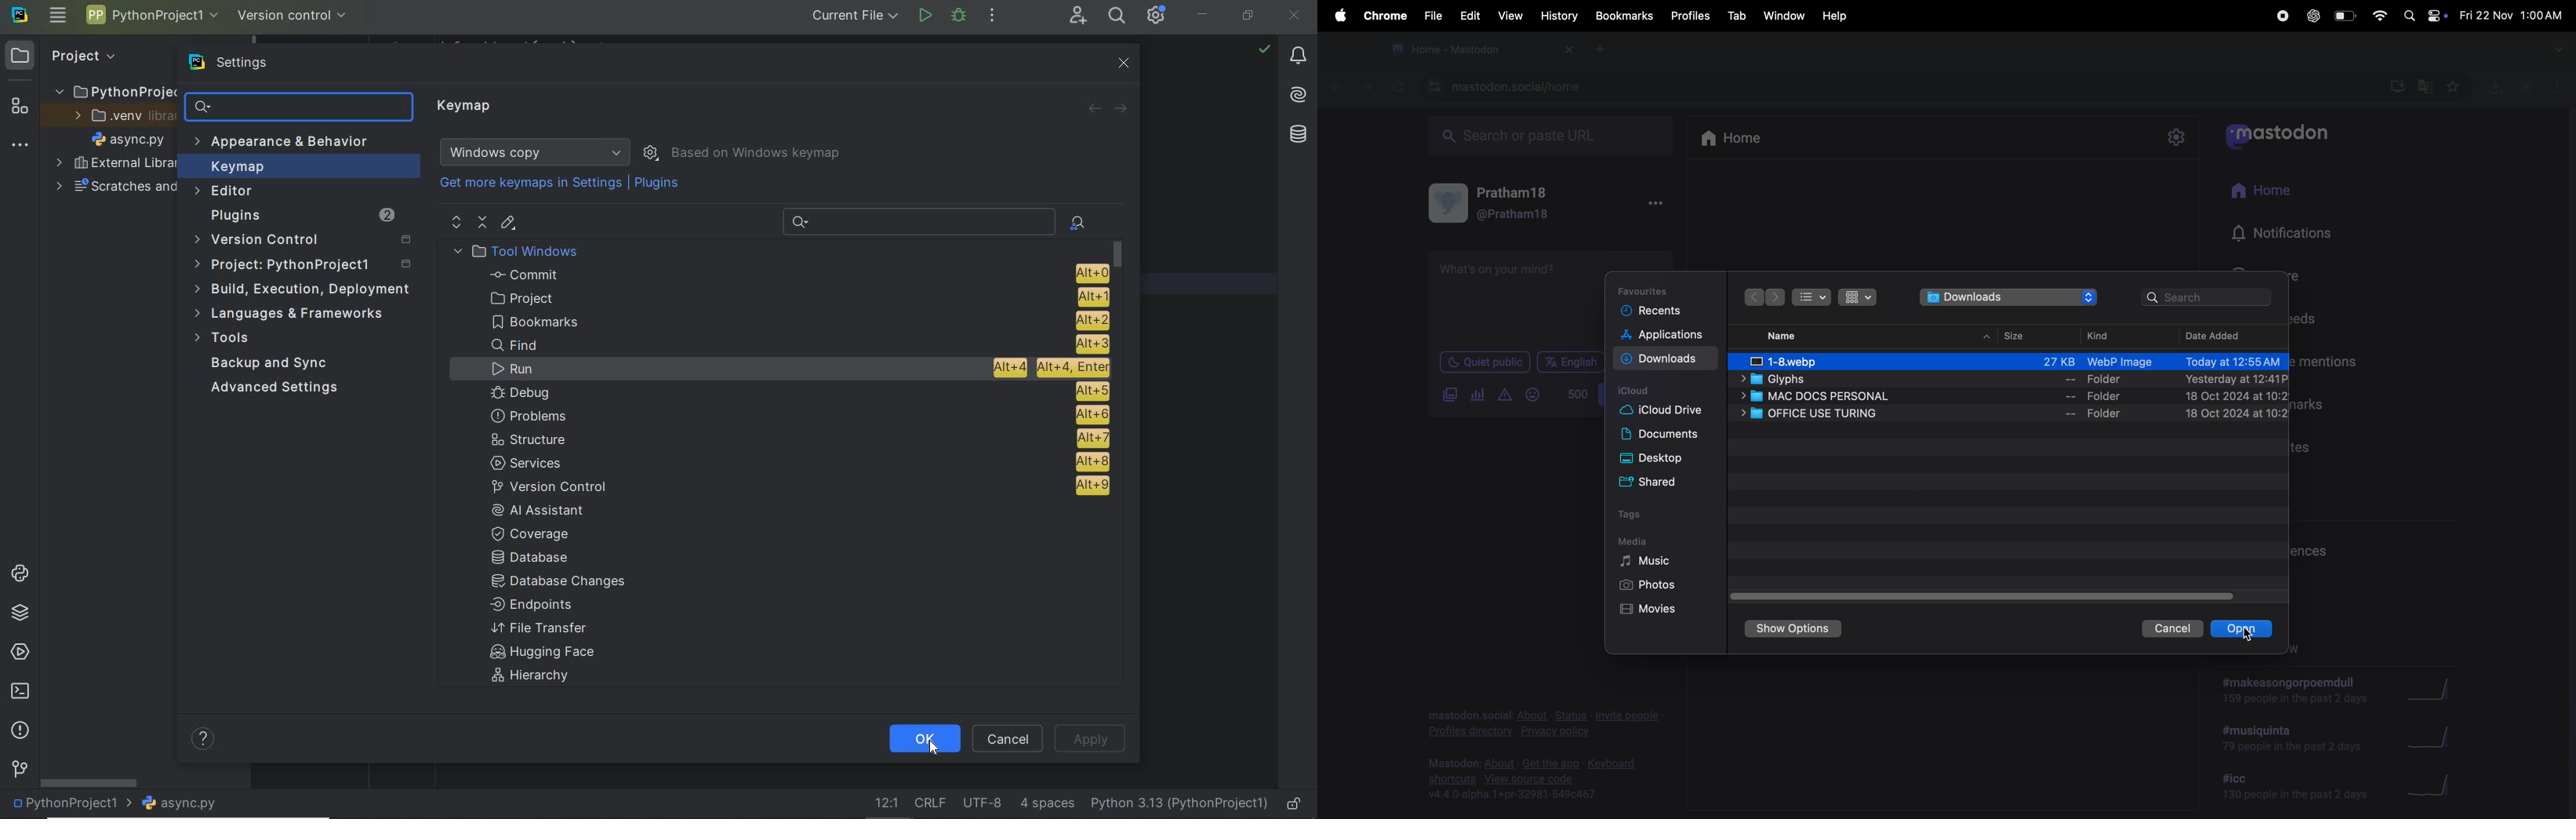  I want to click on edit, so click(1469, 16).